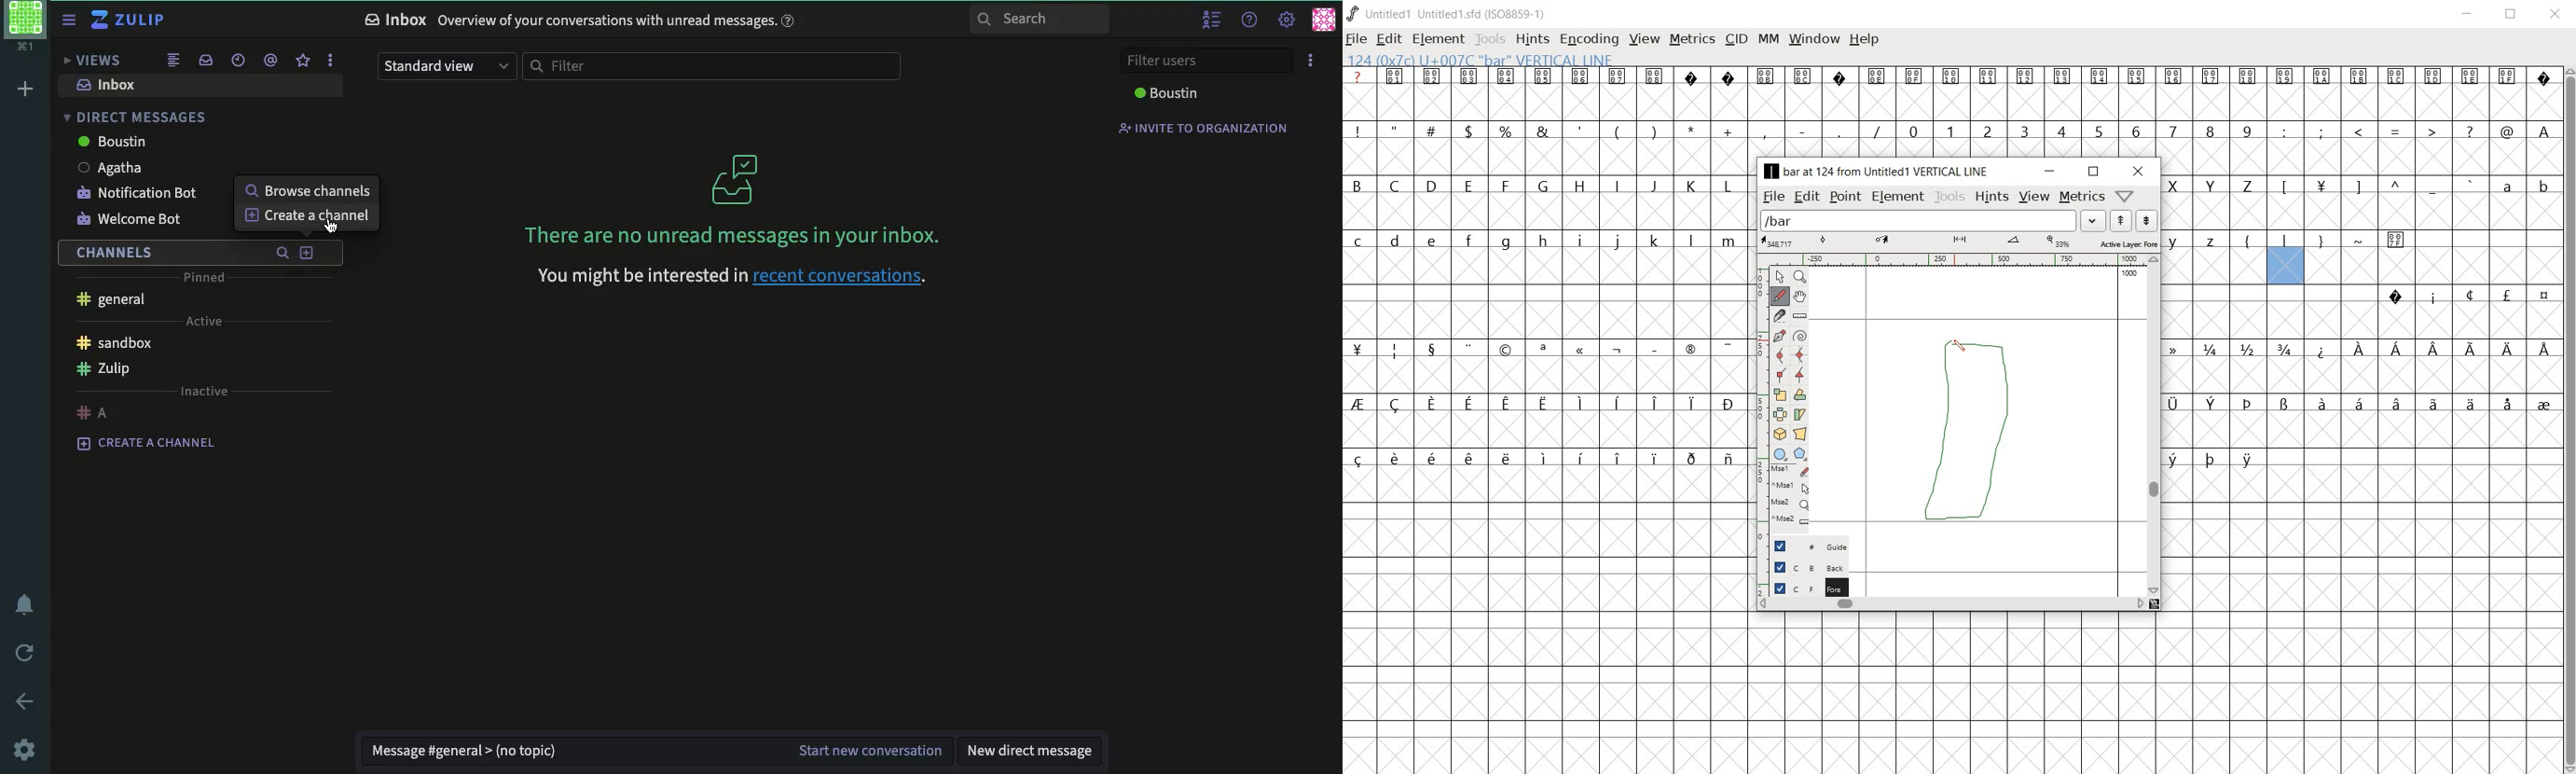  I want to click on load word list, so click(1920, 220).